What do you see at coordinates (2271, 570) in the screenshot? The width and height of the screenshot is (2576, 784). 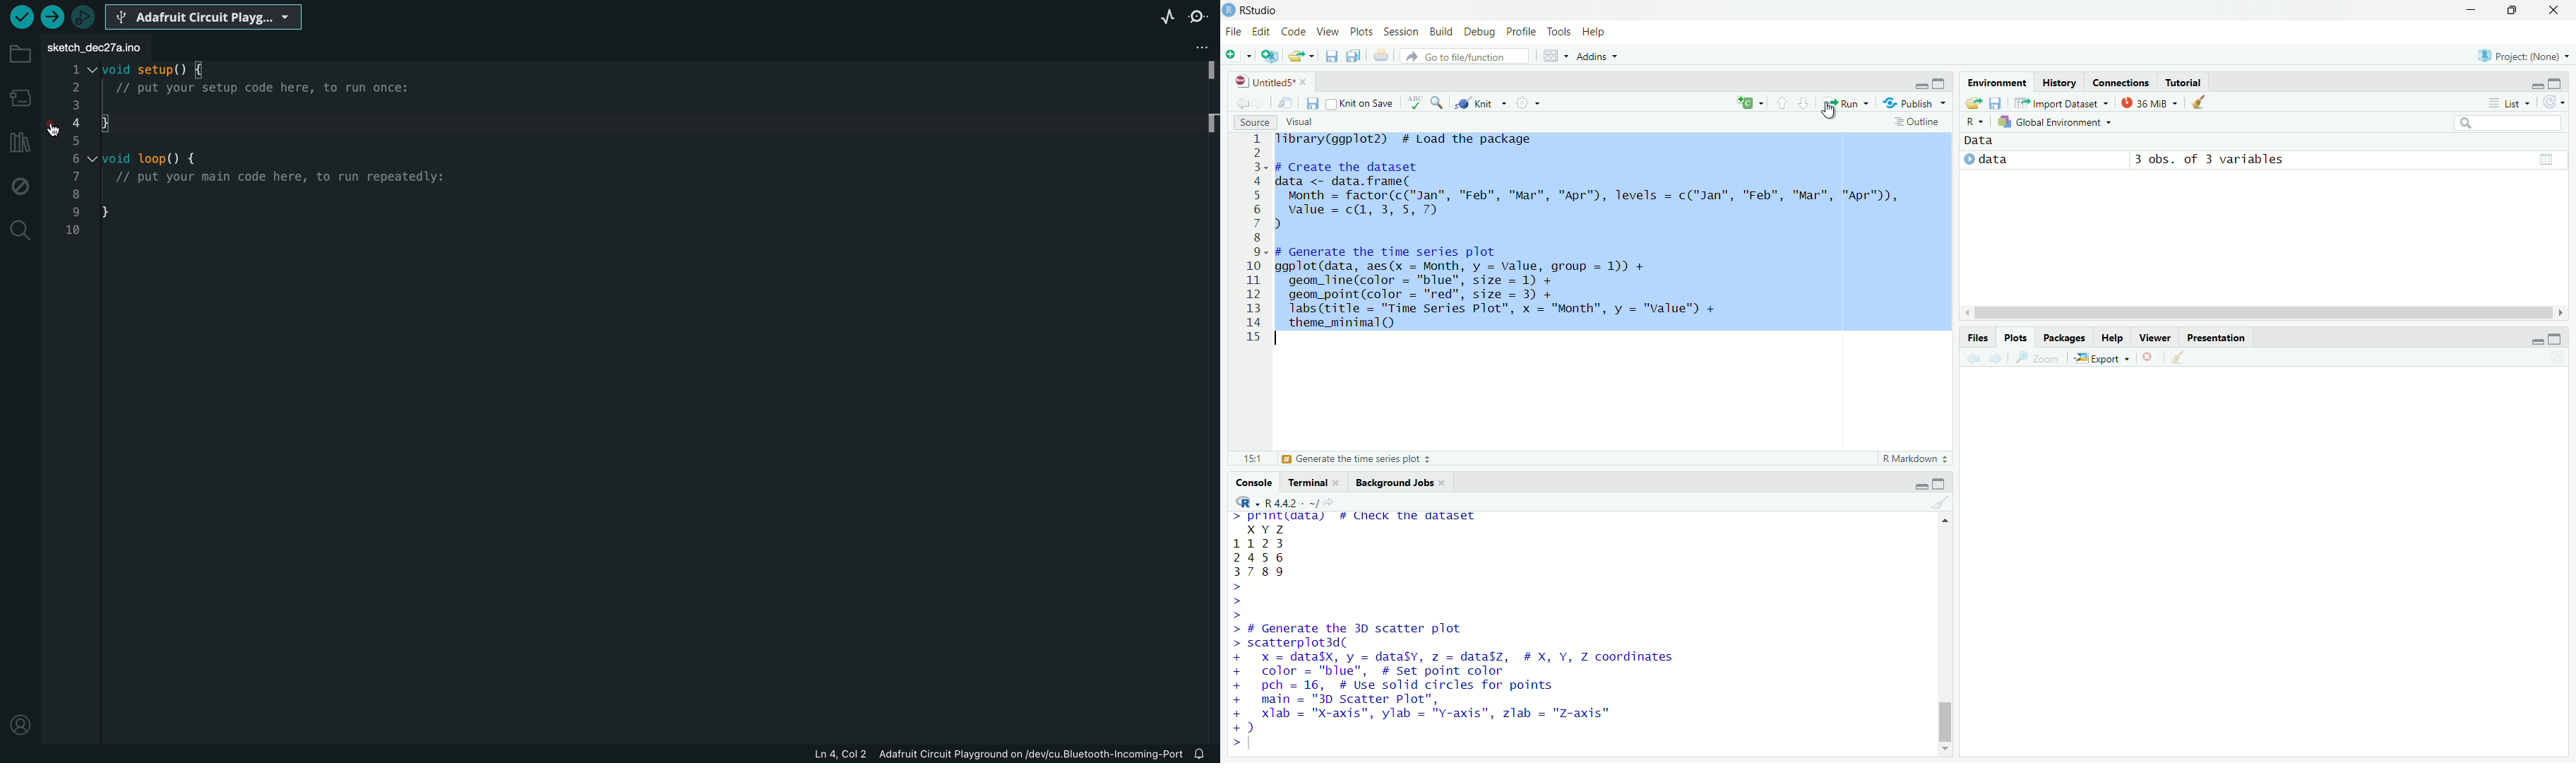 I see `empty plot area` at bounding box center [2271, 570].